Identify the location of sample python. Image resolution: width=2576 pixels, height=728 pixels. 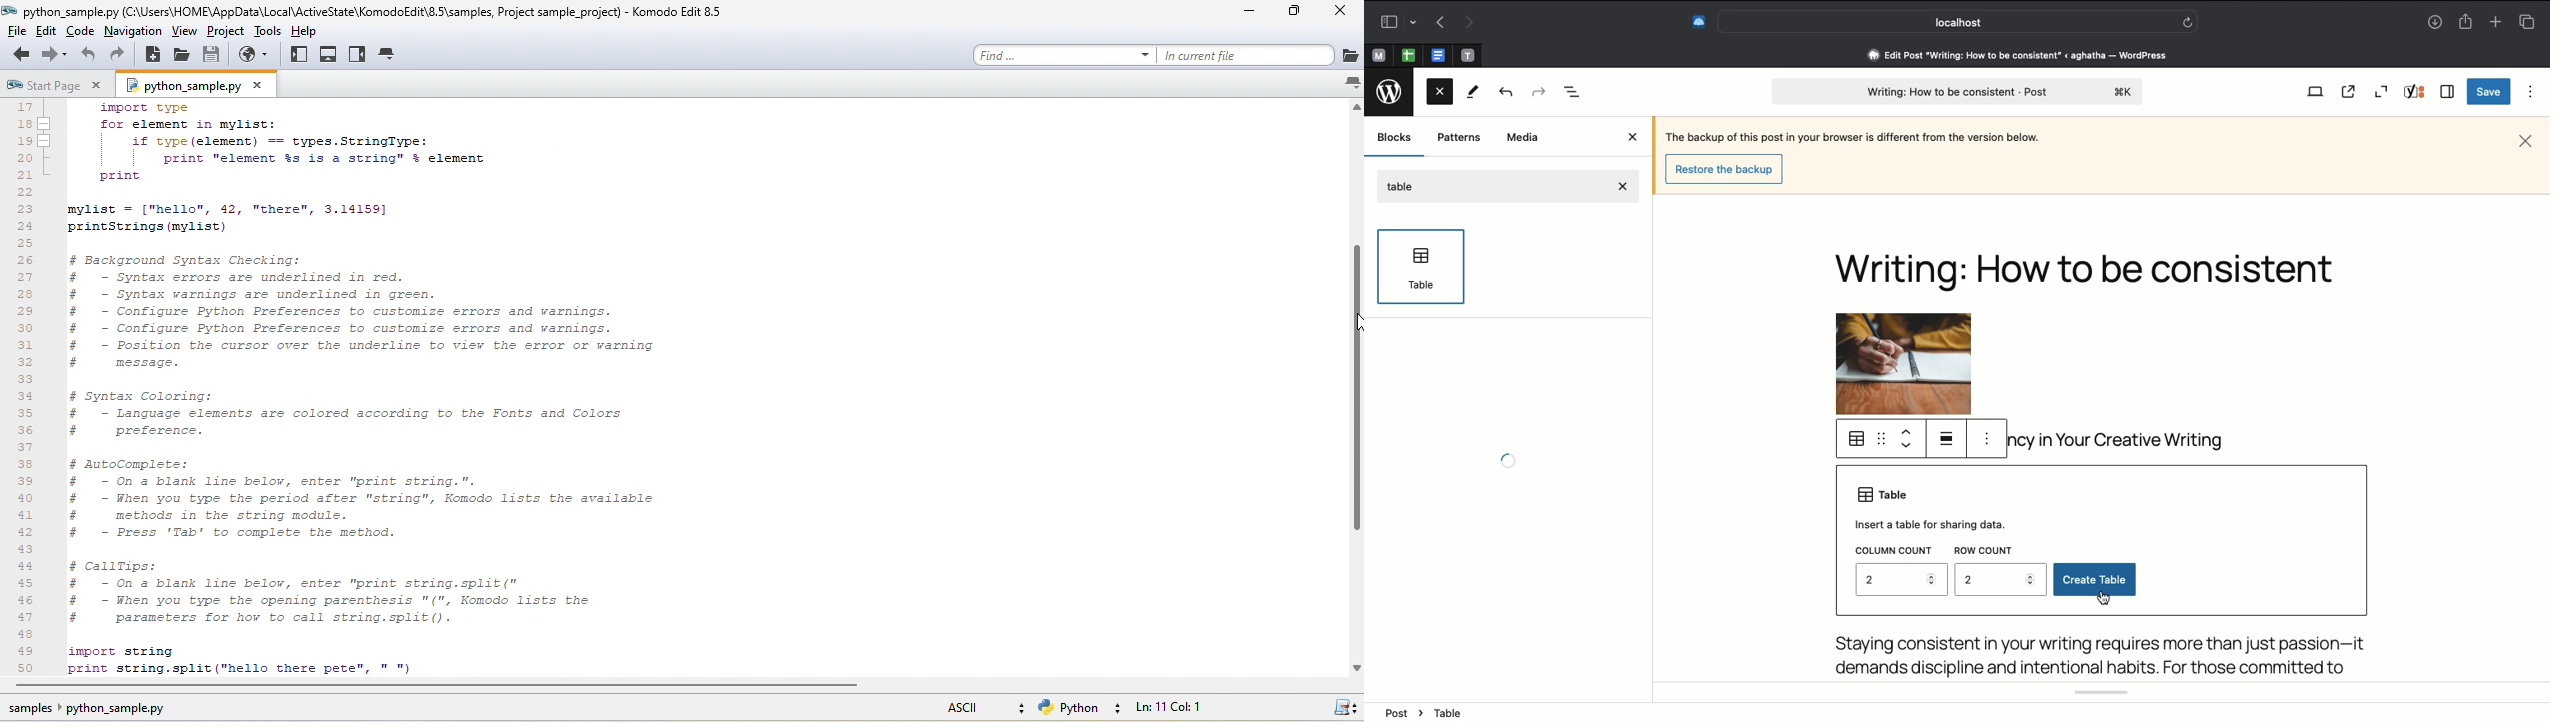
(102, 710).